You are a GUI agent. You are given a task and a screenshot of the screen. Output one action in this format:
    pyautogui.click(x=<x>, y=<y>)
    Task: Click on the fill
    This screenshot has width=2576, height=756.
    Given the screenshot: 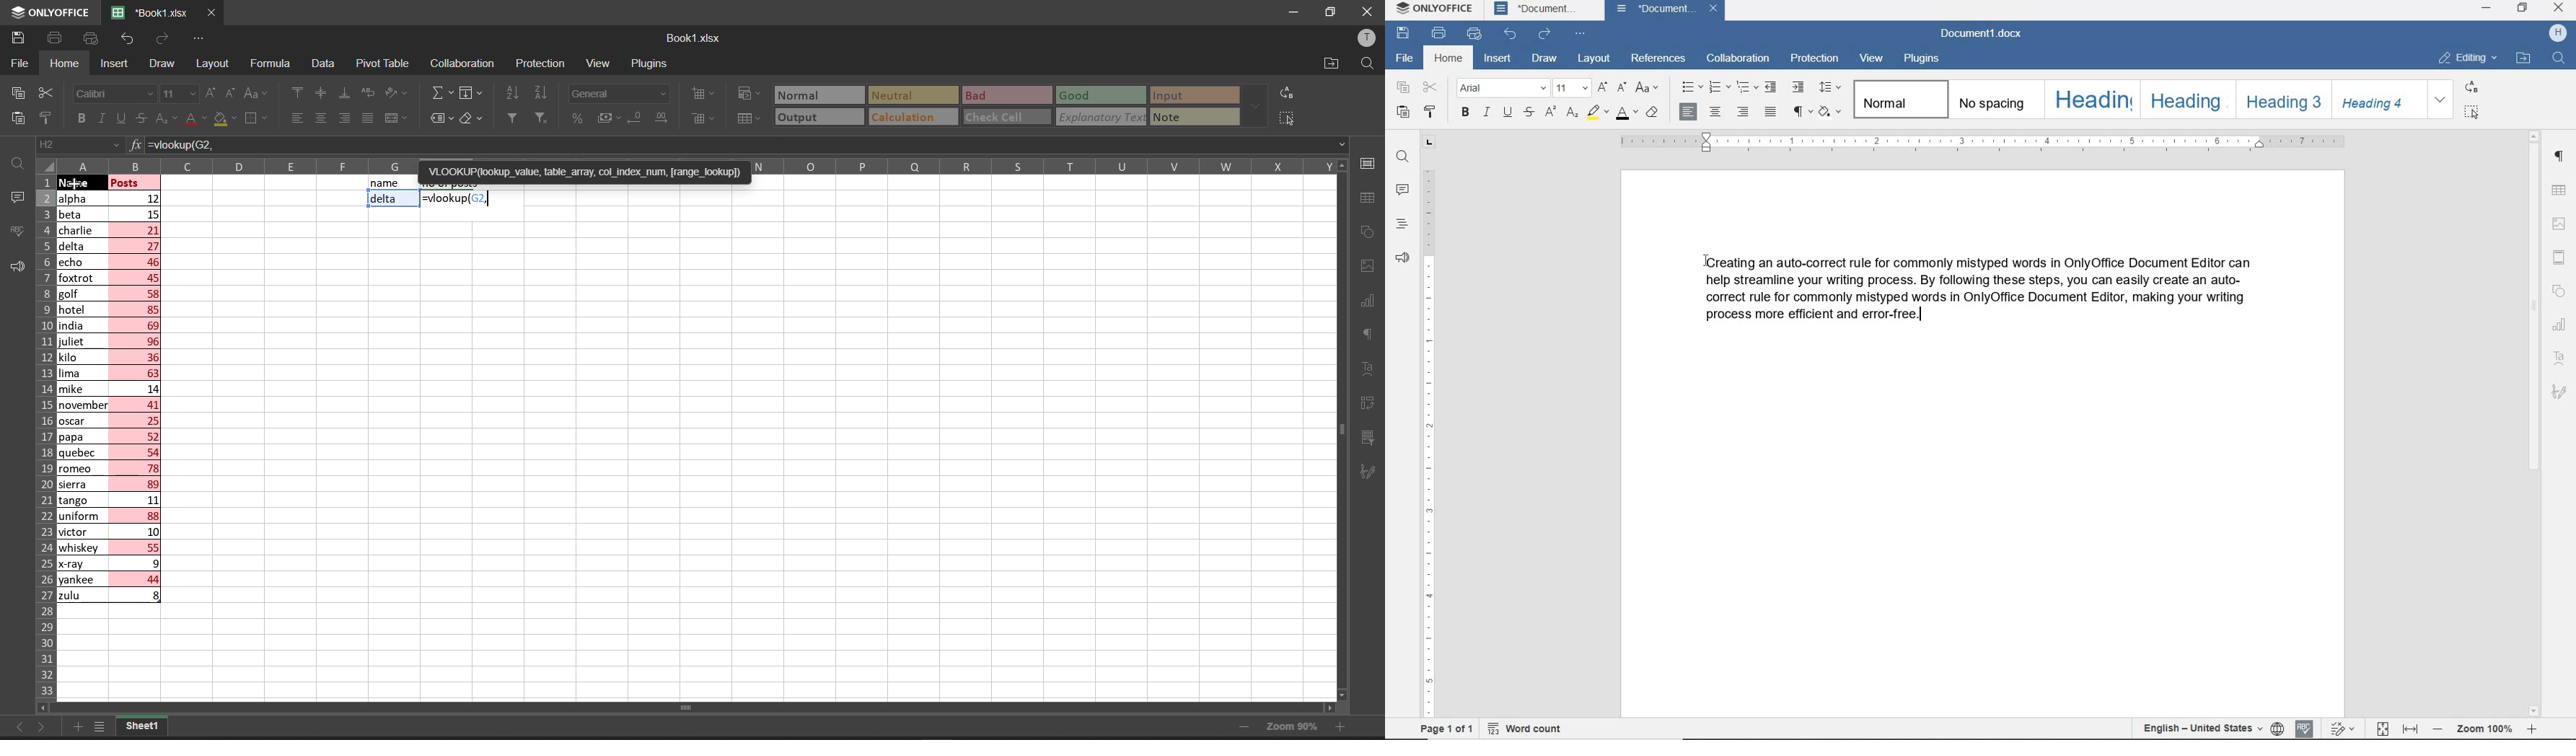 What is the action you would take?
    pyautogui.click(x=473, y=94)
    